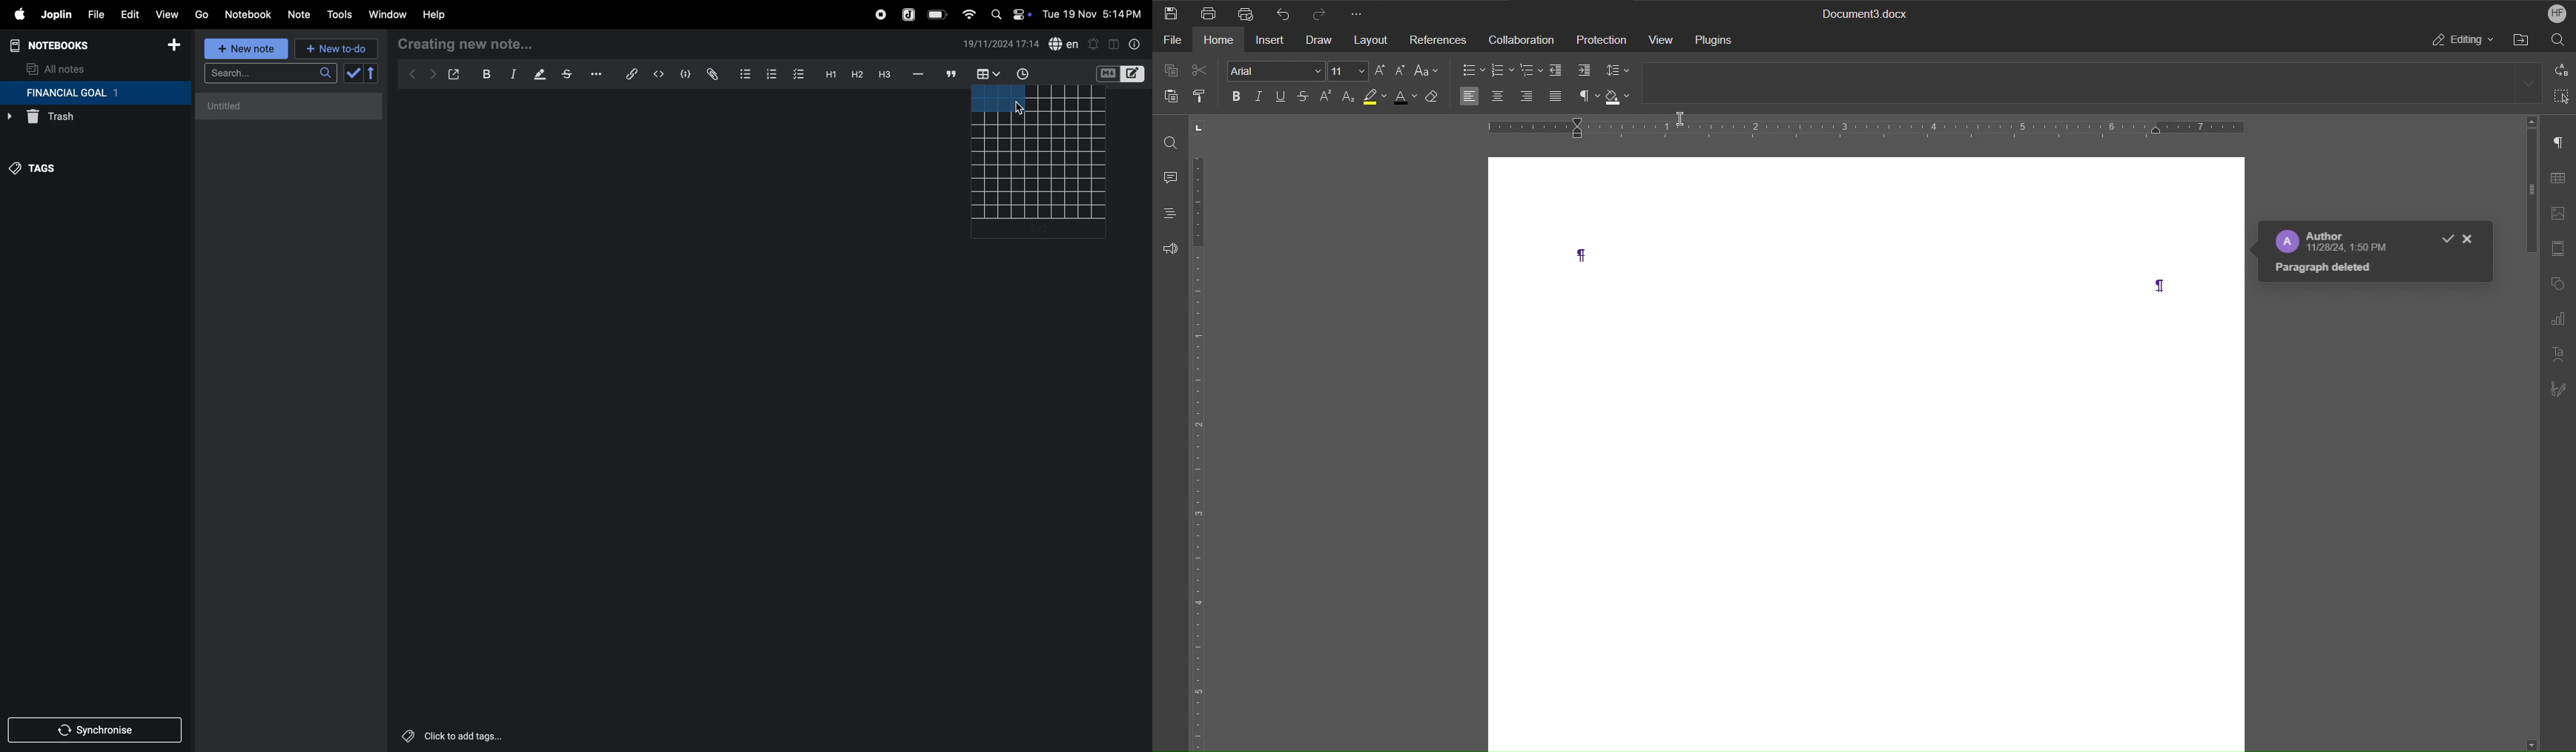  What do you see at coordinates (771, 74) in the screenshot?
I see `numbered list` at bounding box center [771, 74].